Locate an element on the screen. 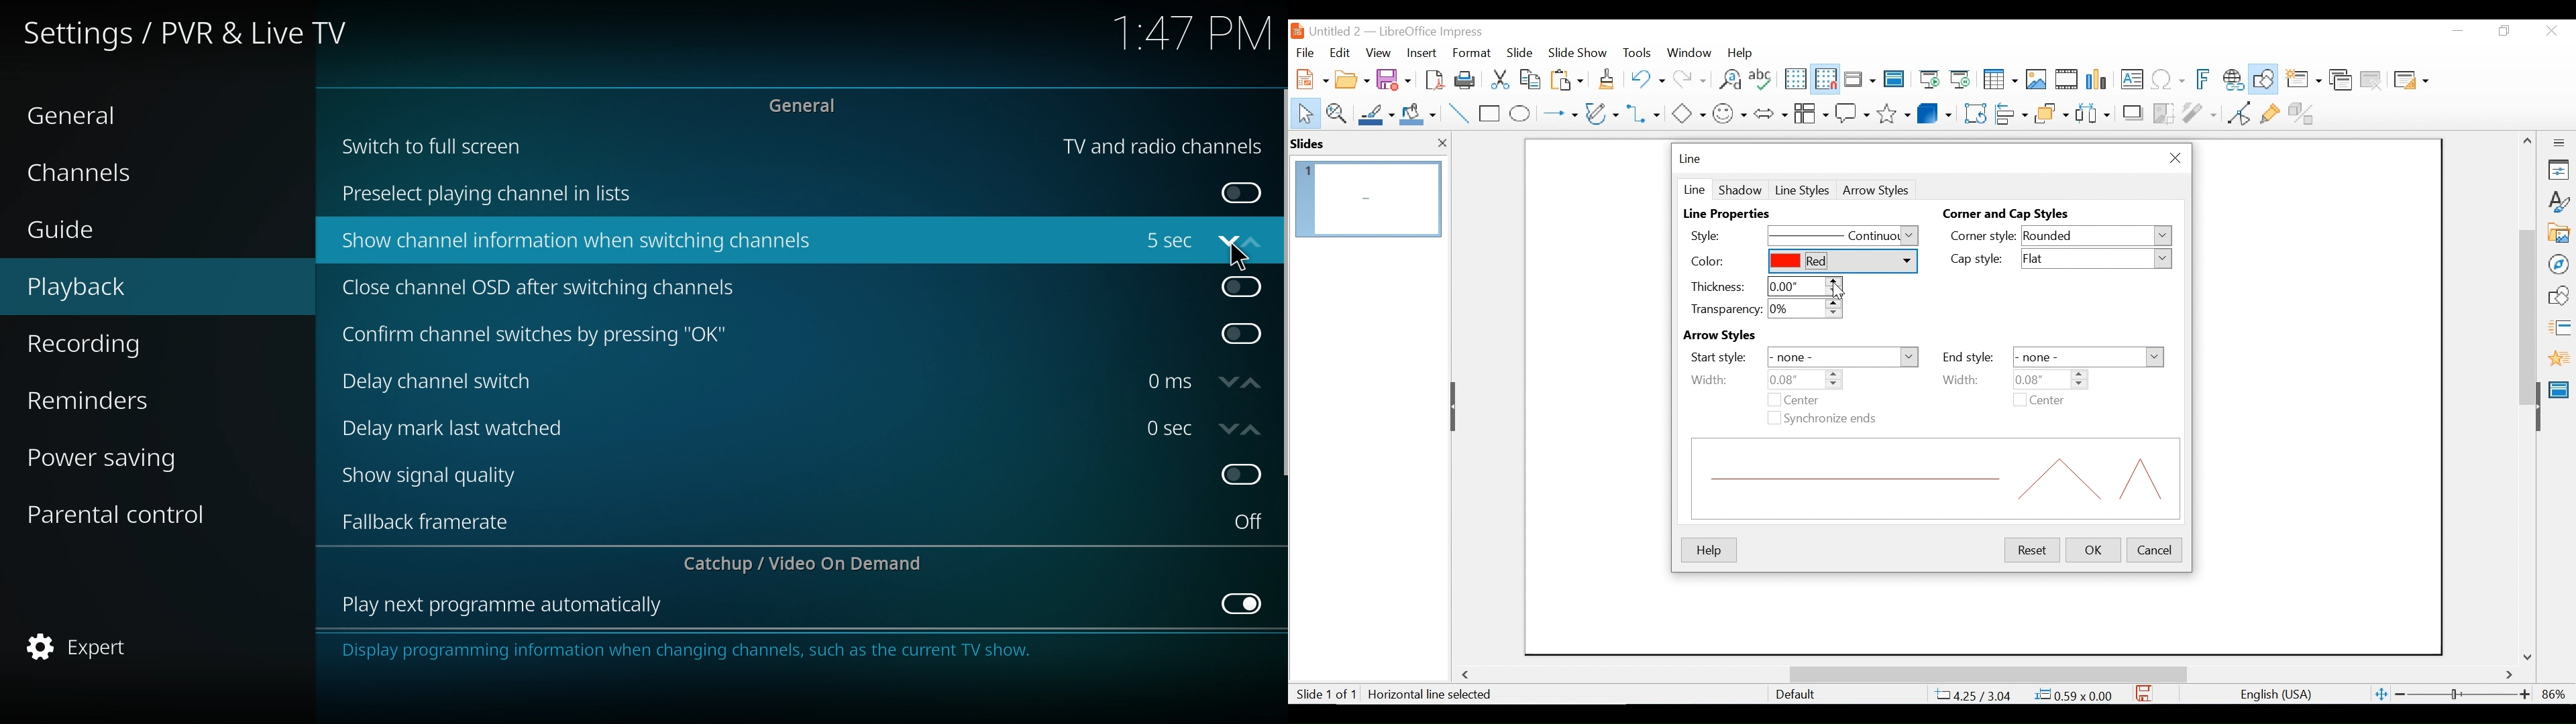  Horizontal Scrollbar is located at coordinates (1987, 674).